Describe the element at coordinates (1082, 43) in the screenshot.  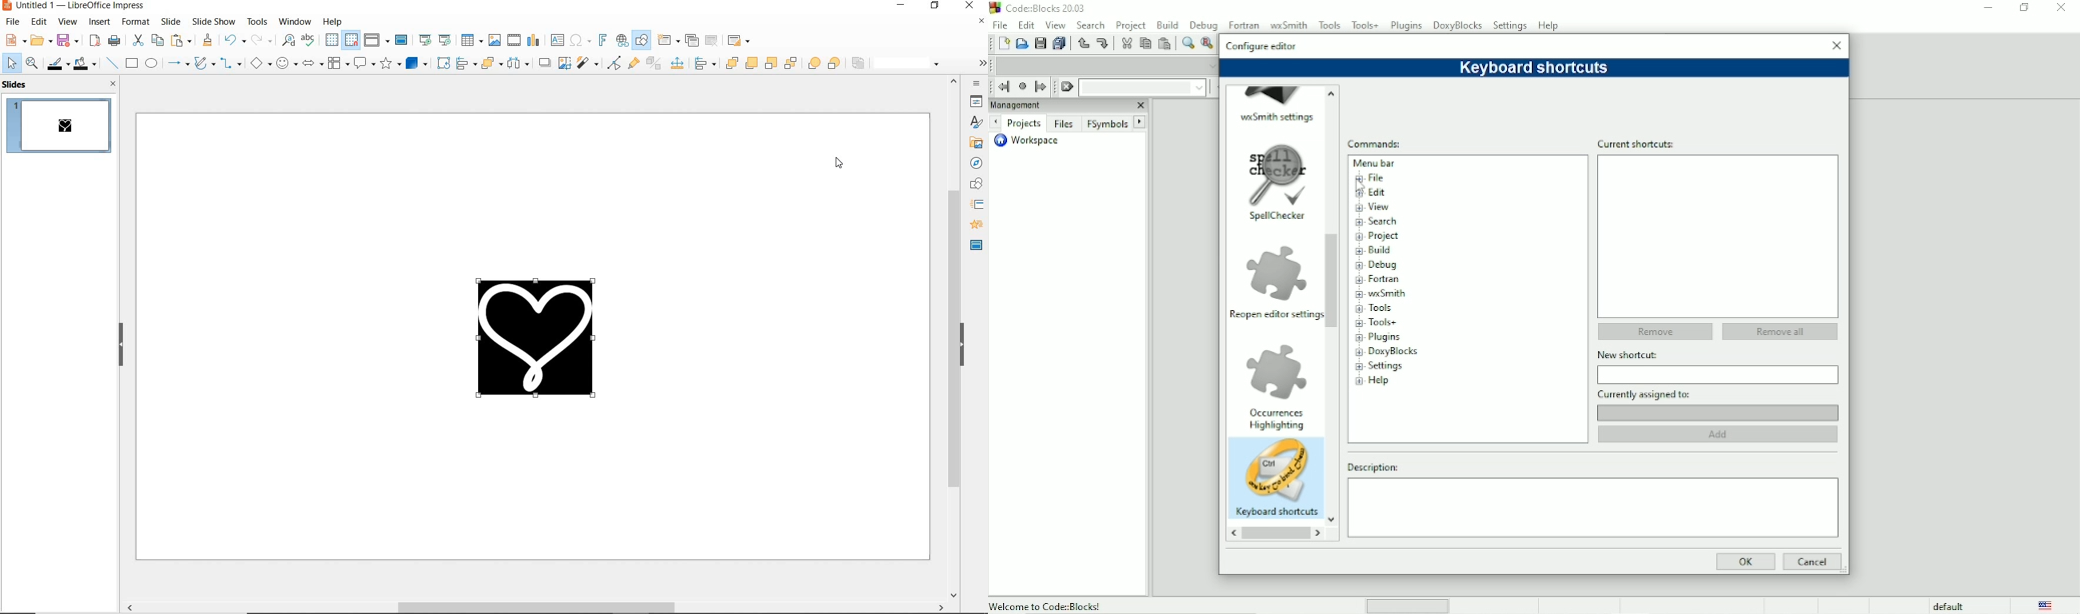
I see `Undo` at that location.